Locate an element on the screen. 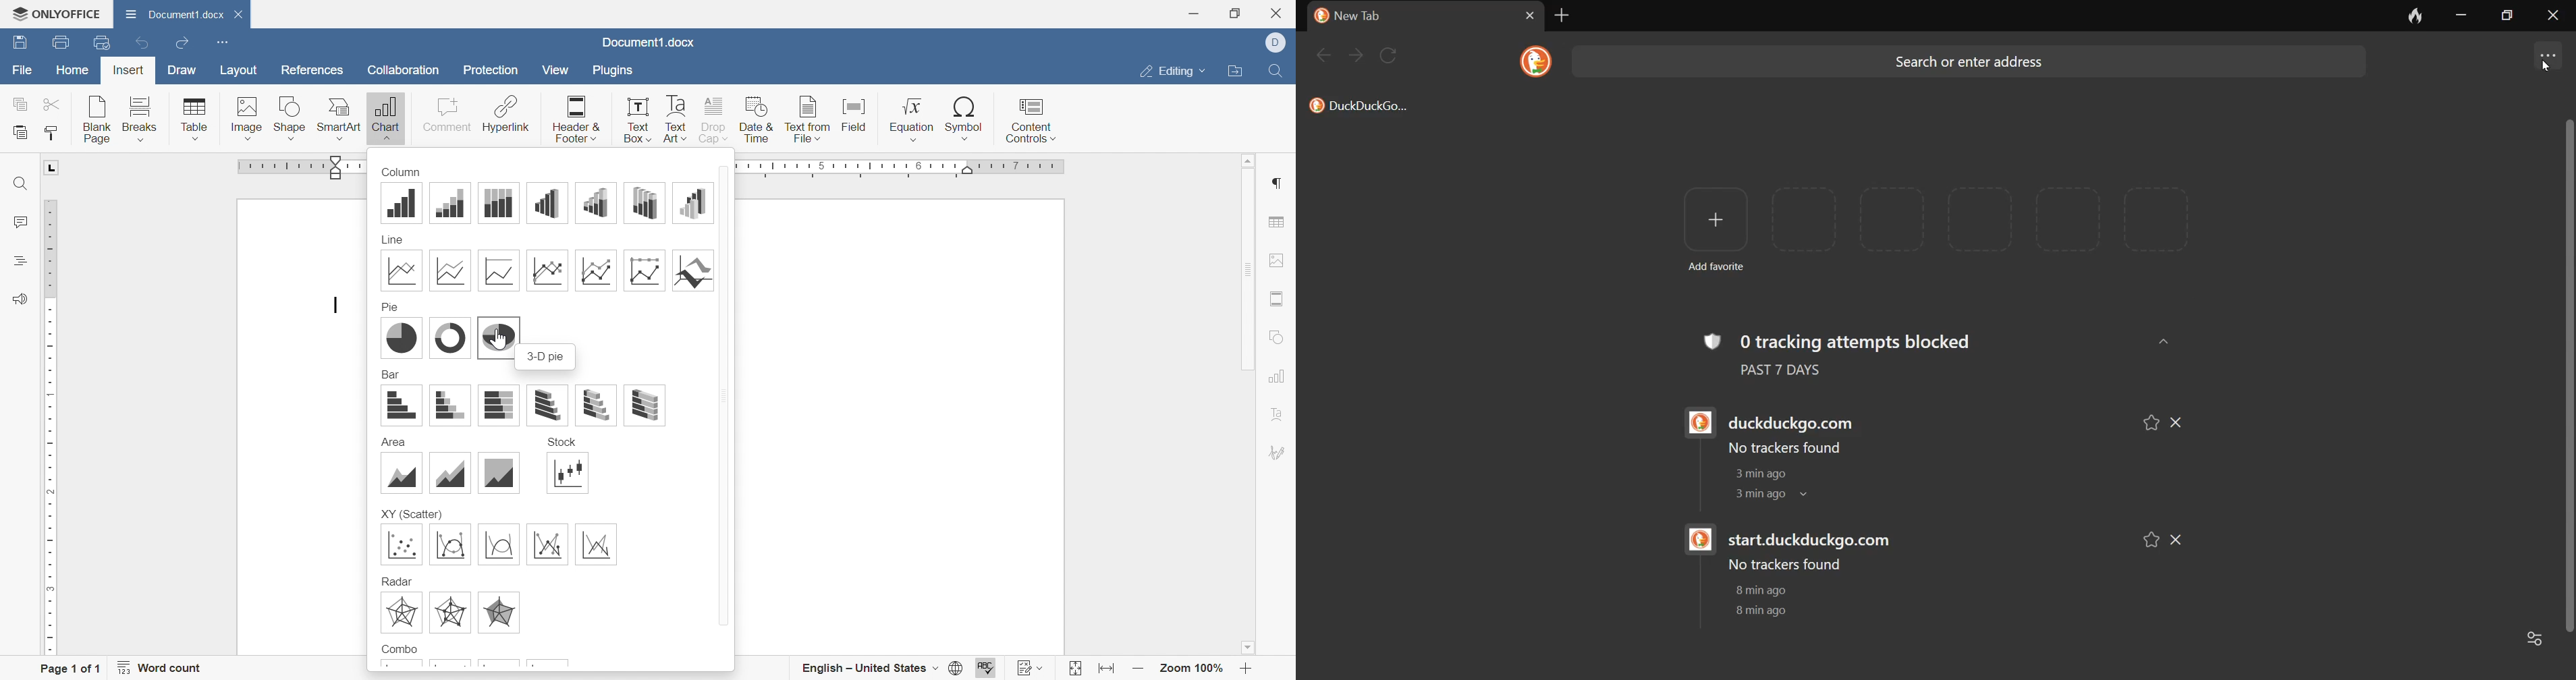  Insert is located at coordinates (129, 70).